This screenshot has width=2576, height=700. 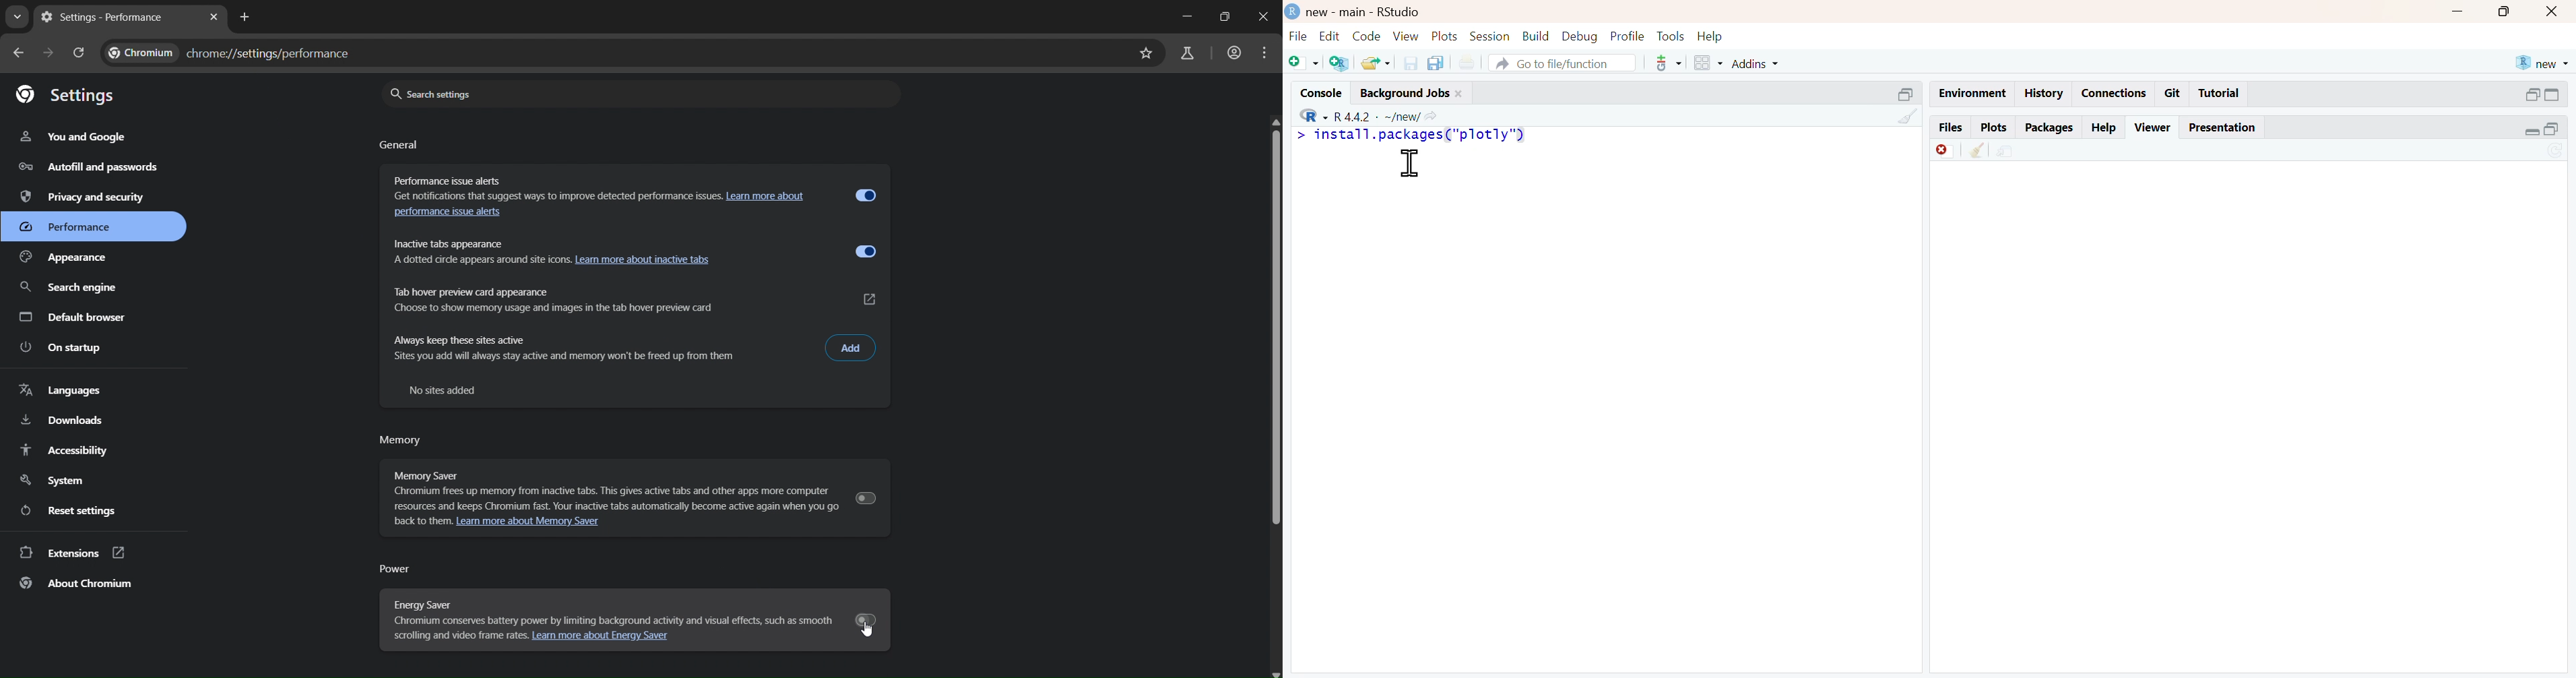 I want to click on workspace panes, so click(x=1706, y=63).